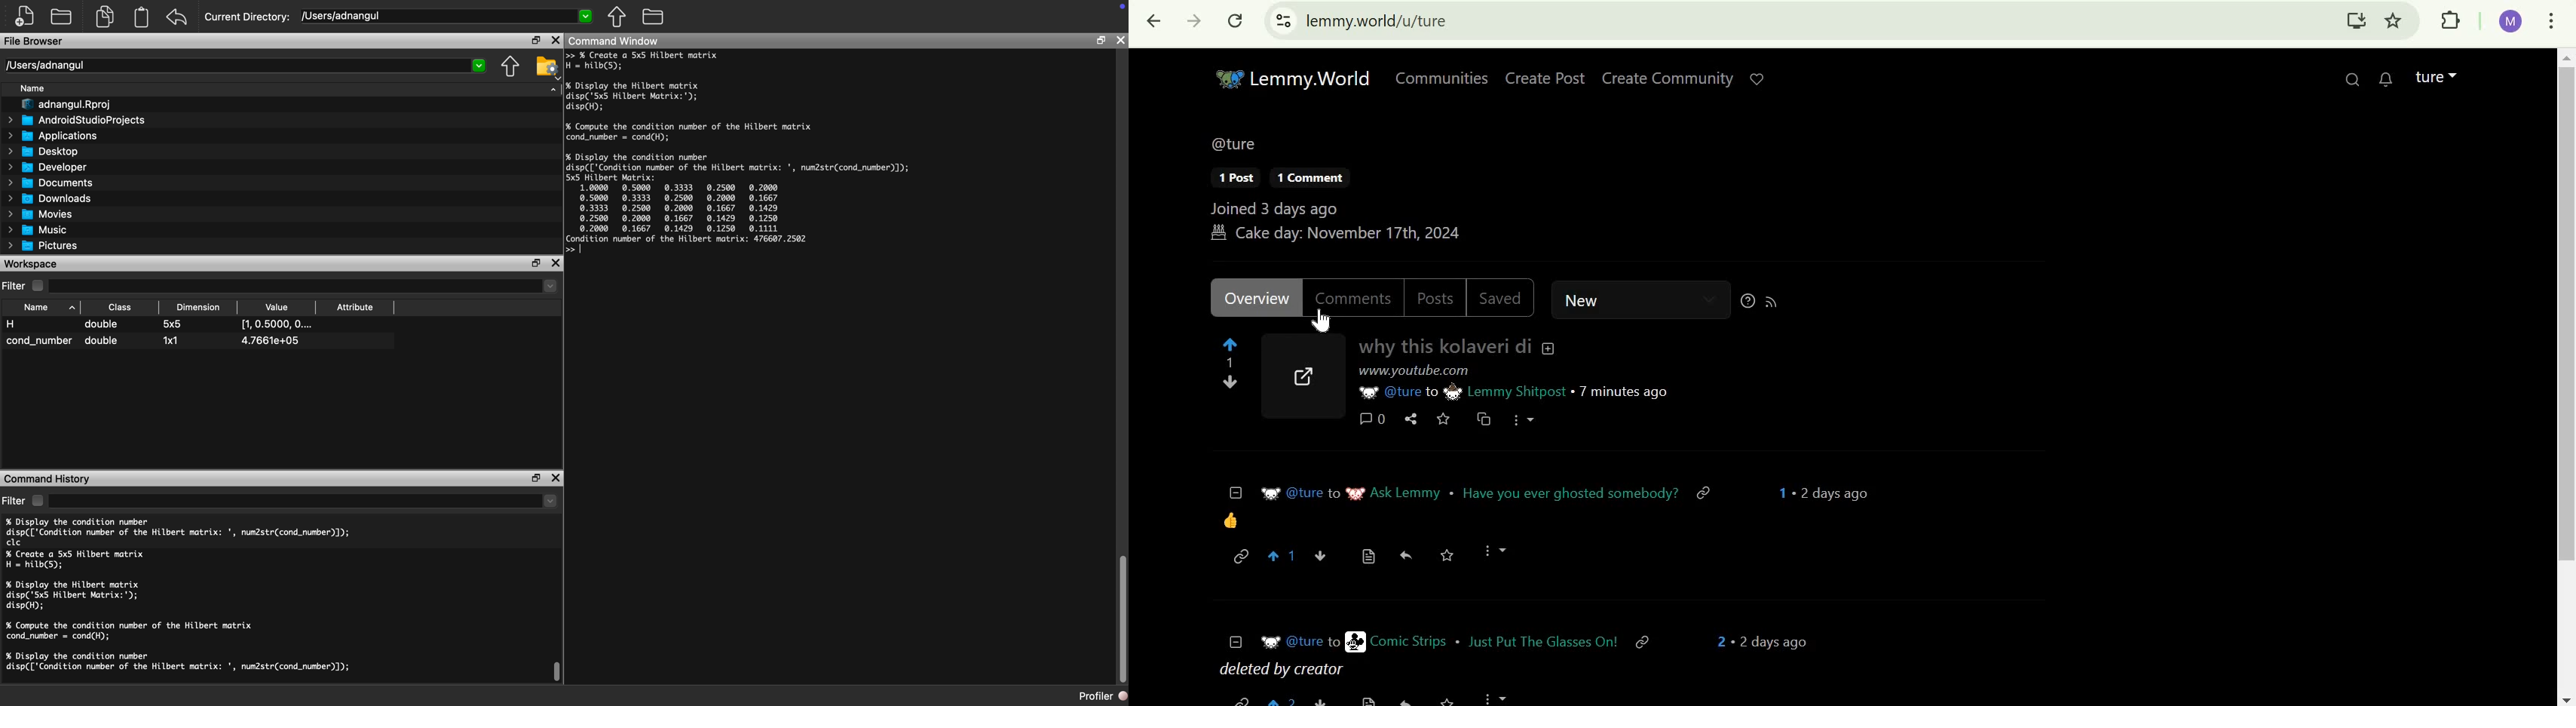  What do you see at coordinates (1190, 21) in the screenshot?
I see `click to go forward, hold to see history` at bounding box center [1190, 21].